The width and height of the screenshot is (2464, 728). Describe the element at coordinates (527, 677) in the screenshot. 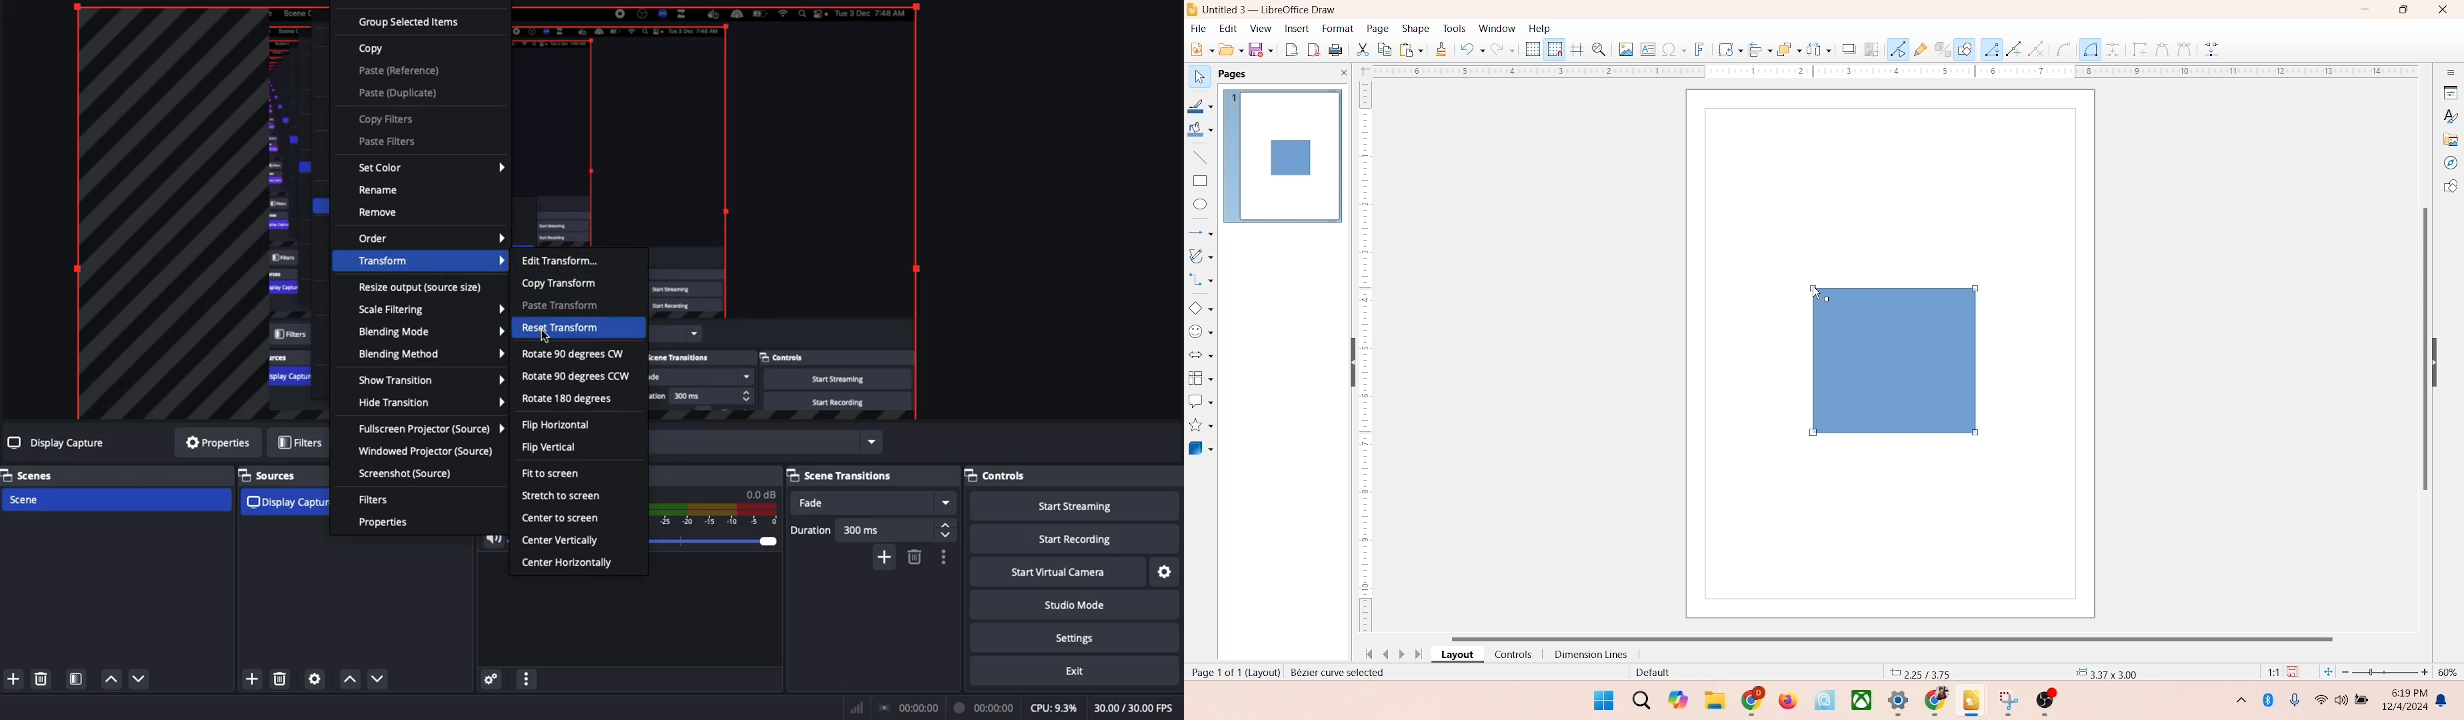

I see `Audio mixer menu` at that location.